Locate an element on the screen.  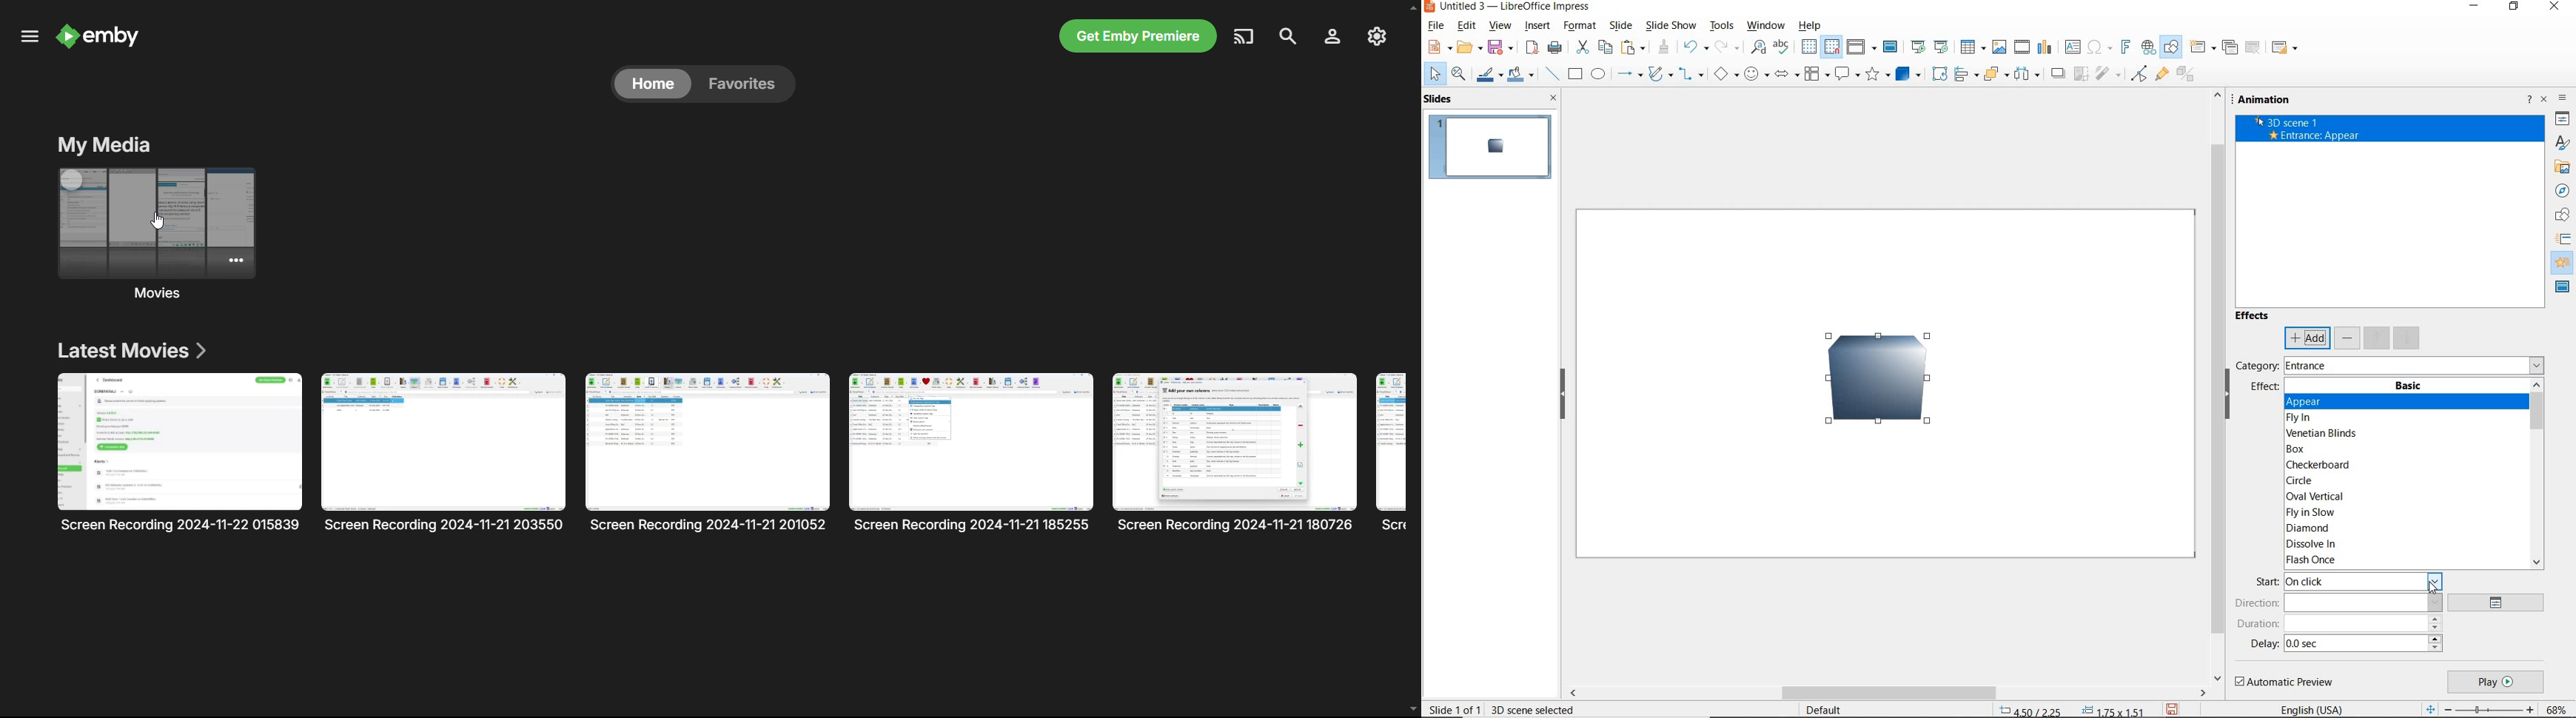
snap to grid is located at coordinates (1833, 47).